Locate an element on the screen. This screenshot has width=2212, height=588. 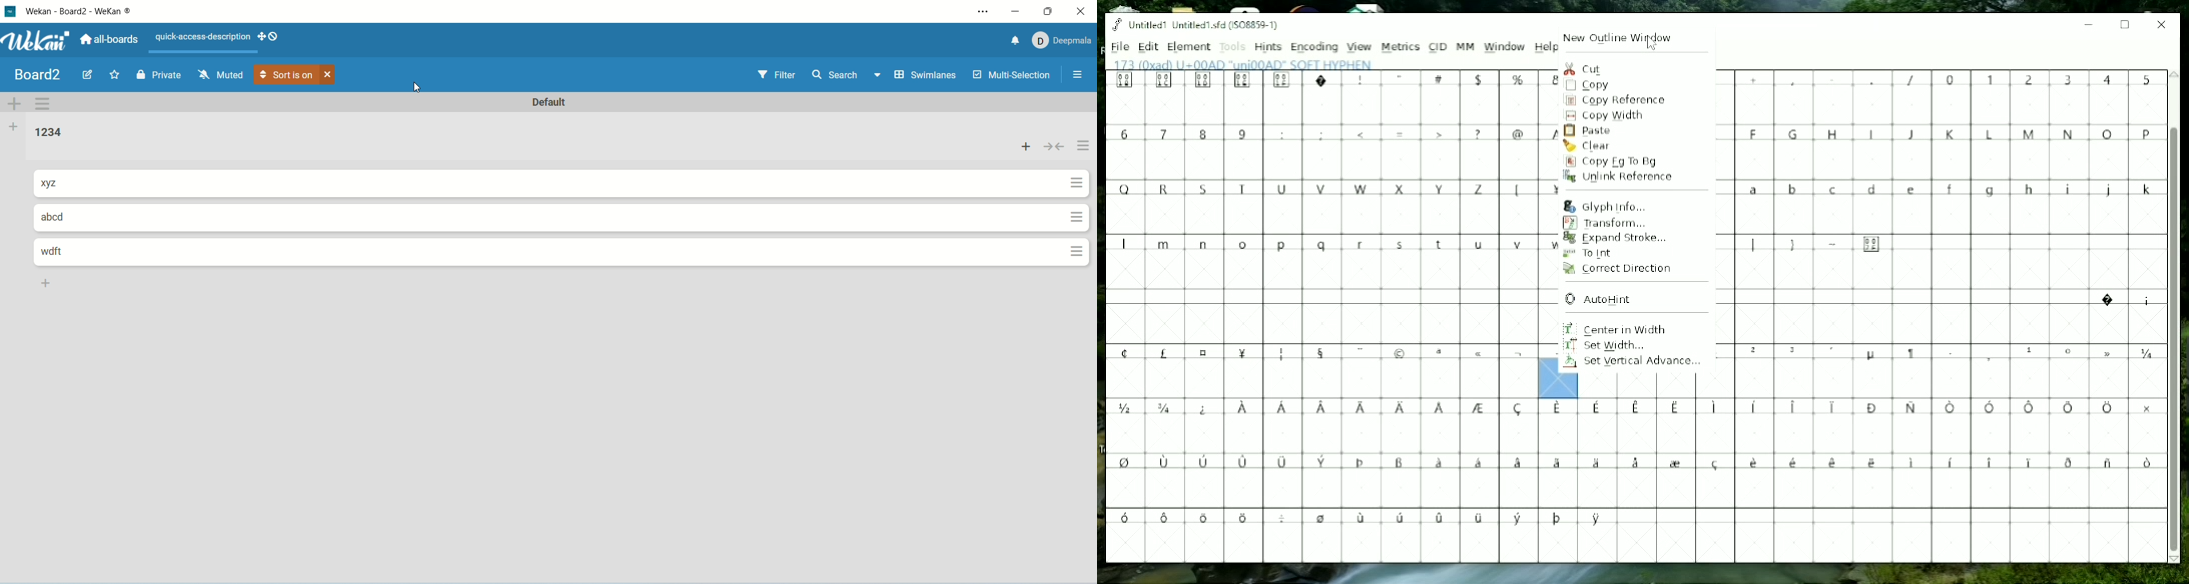
Hints is located at coordinates (1269, 47).